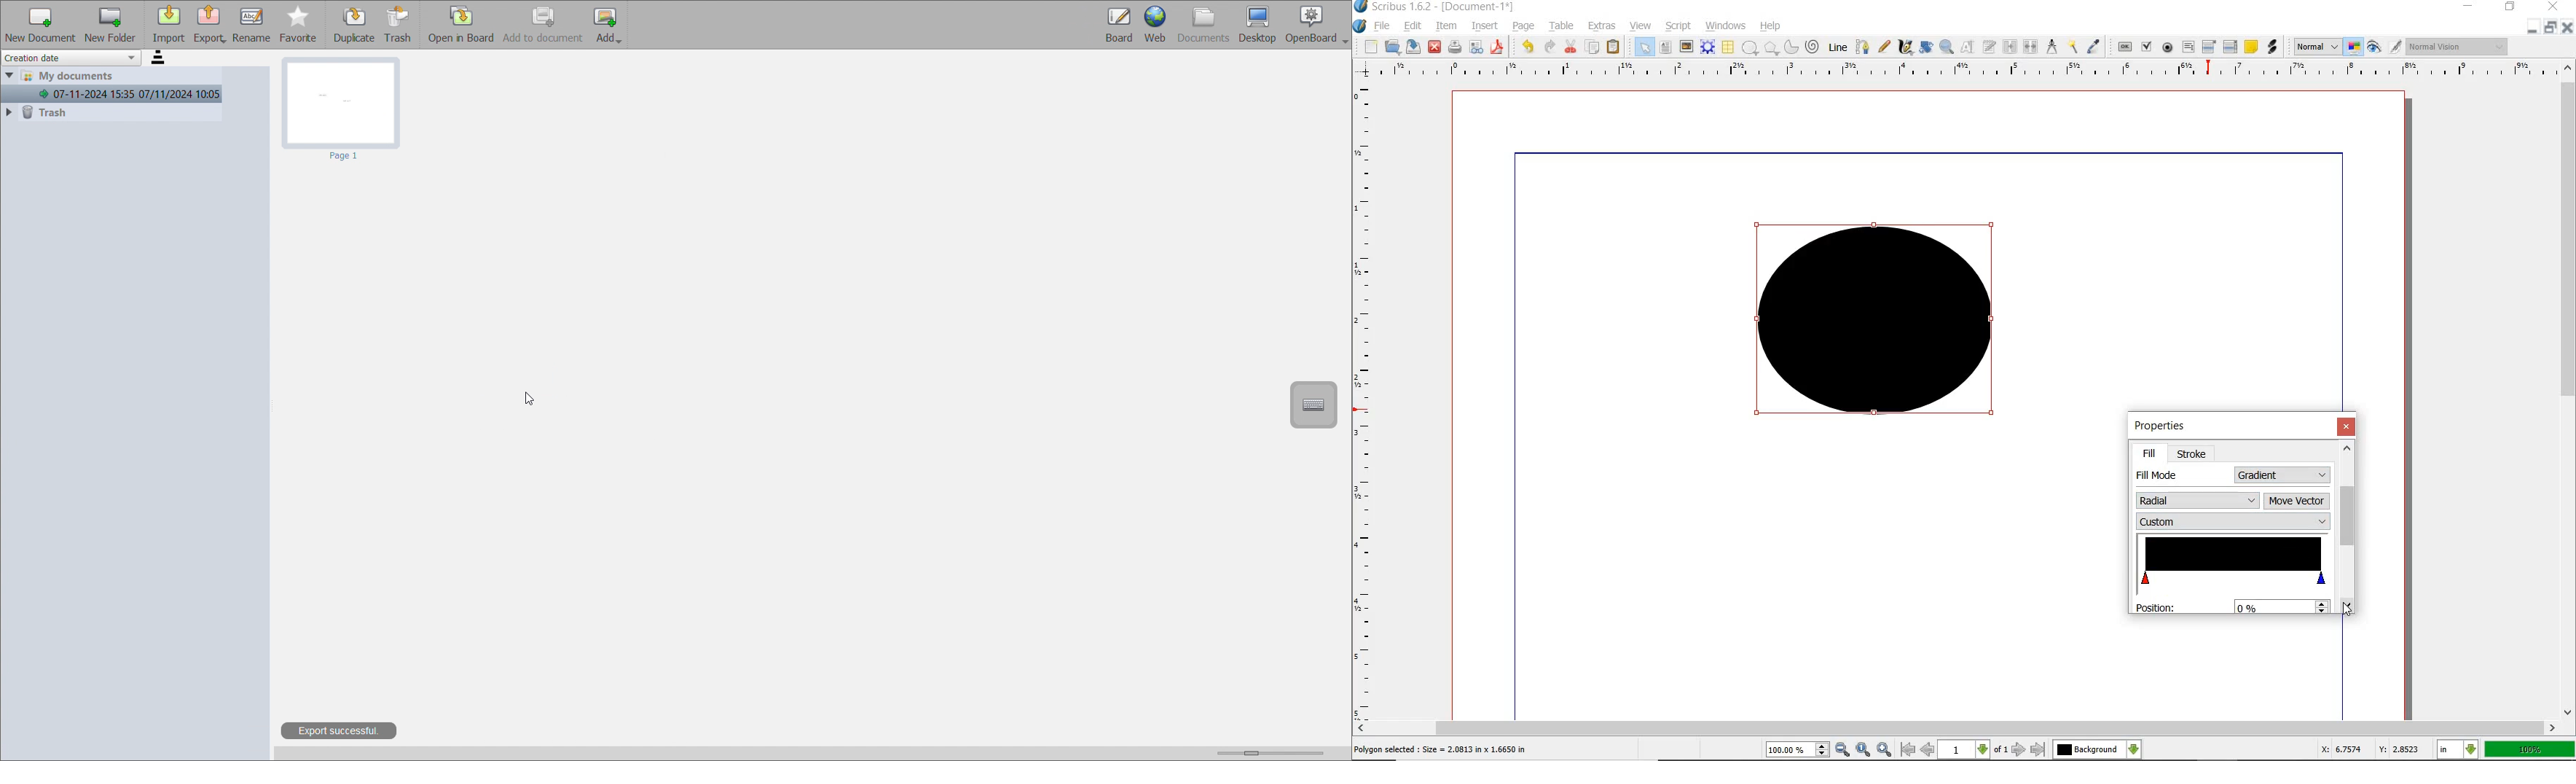  I want to click on MEASUREMENTS, so click(2051, 47).